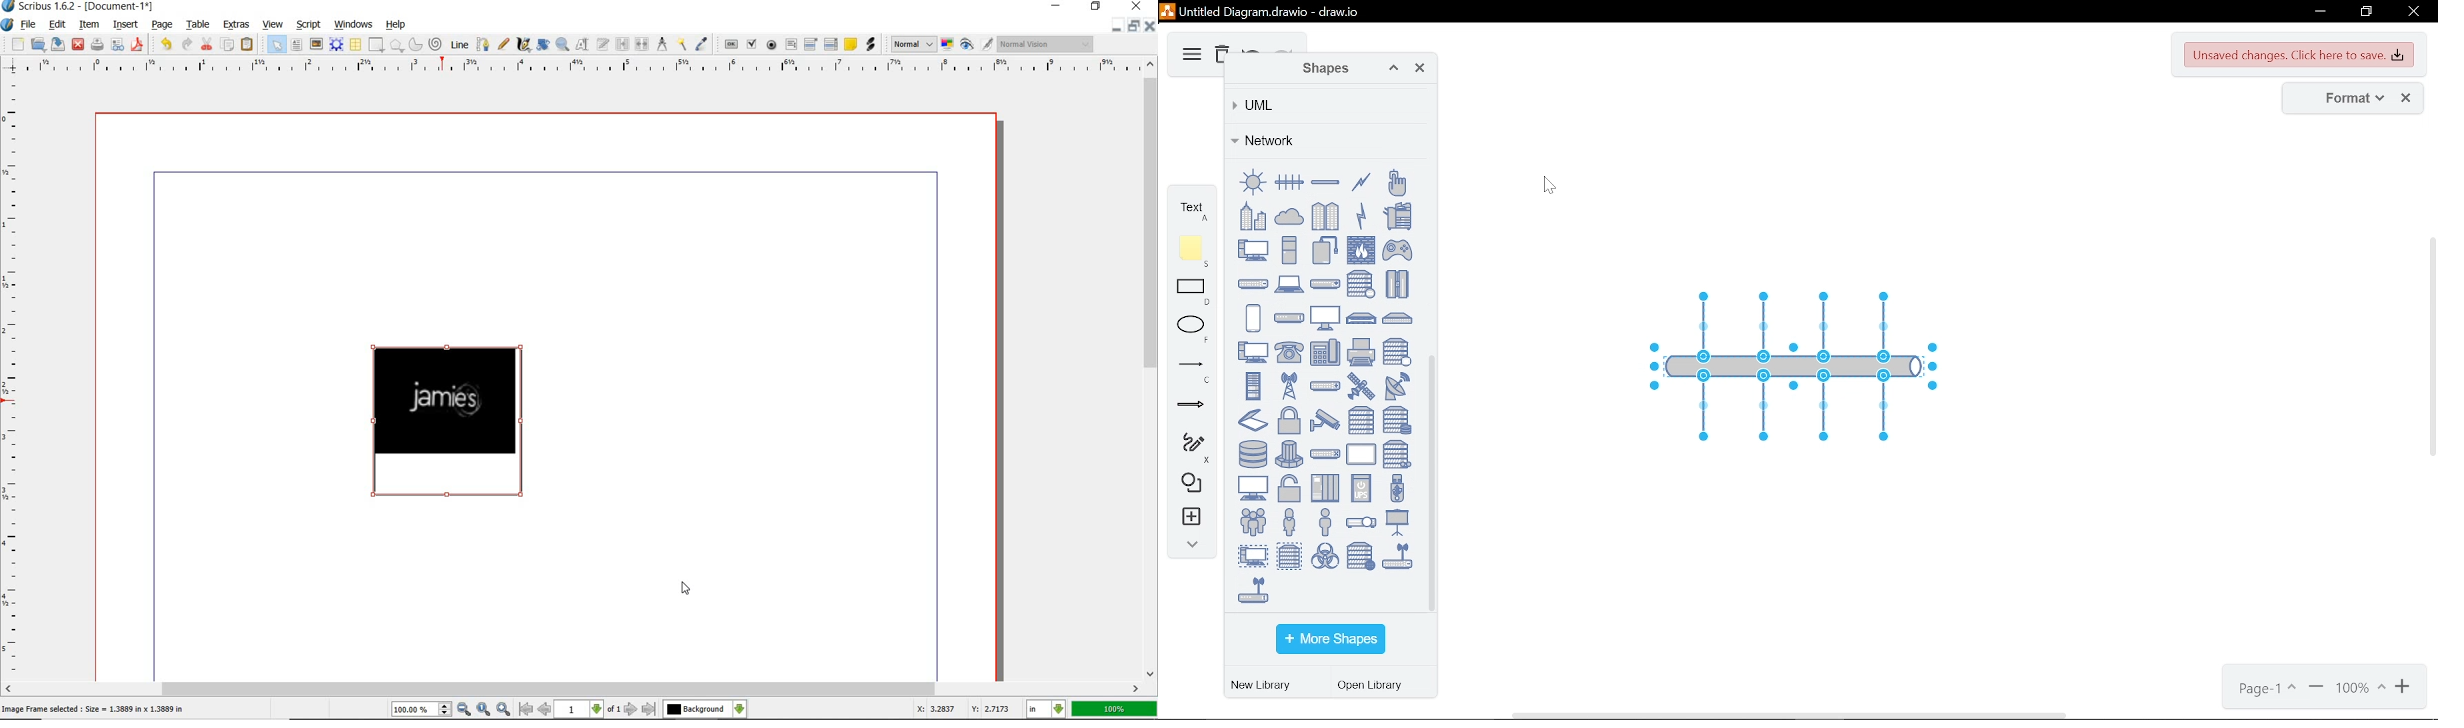  What do you see at coordinates (1397, 352) in the screenshot?
I see `proxy server` at bounding box center [1397, 352].